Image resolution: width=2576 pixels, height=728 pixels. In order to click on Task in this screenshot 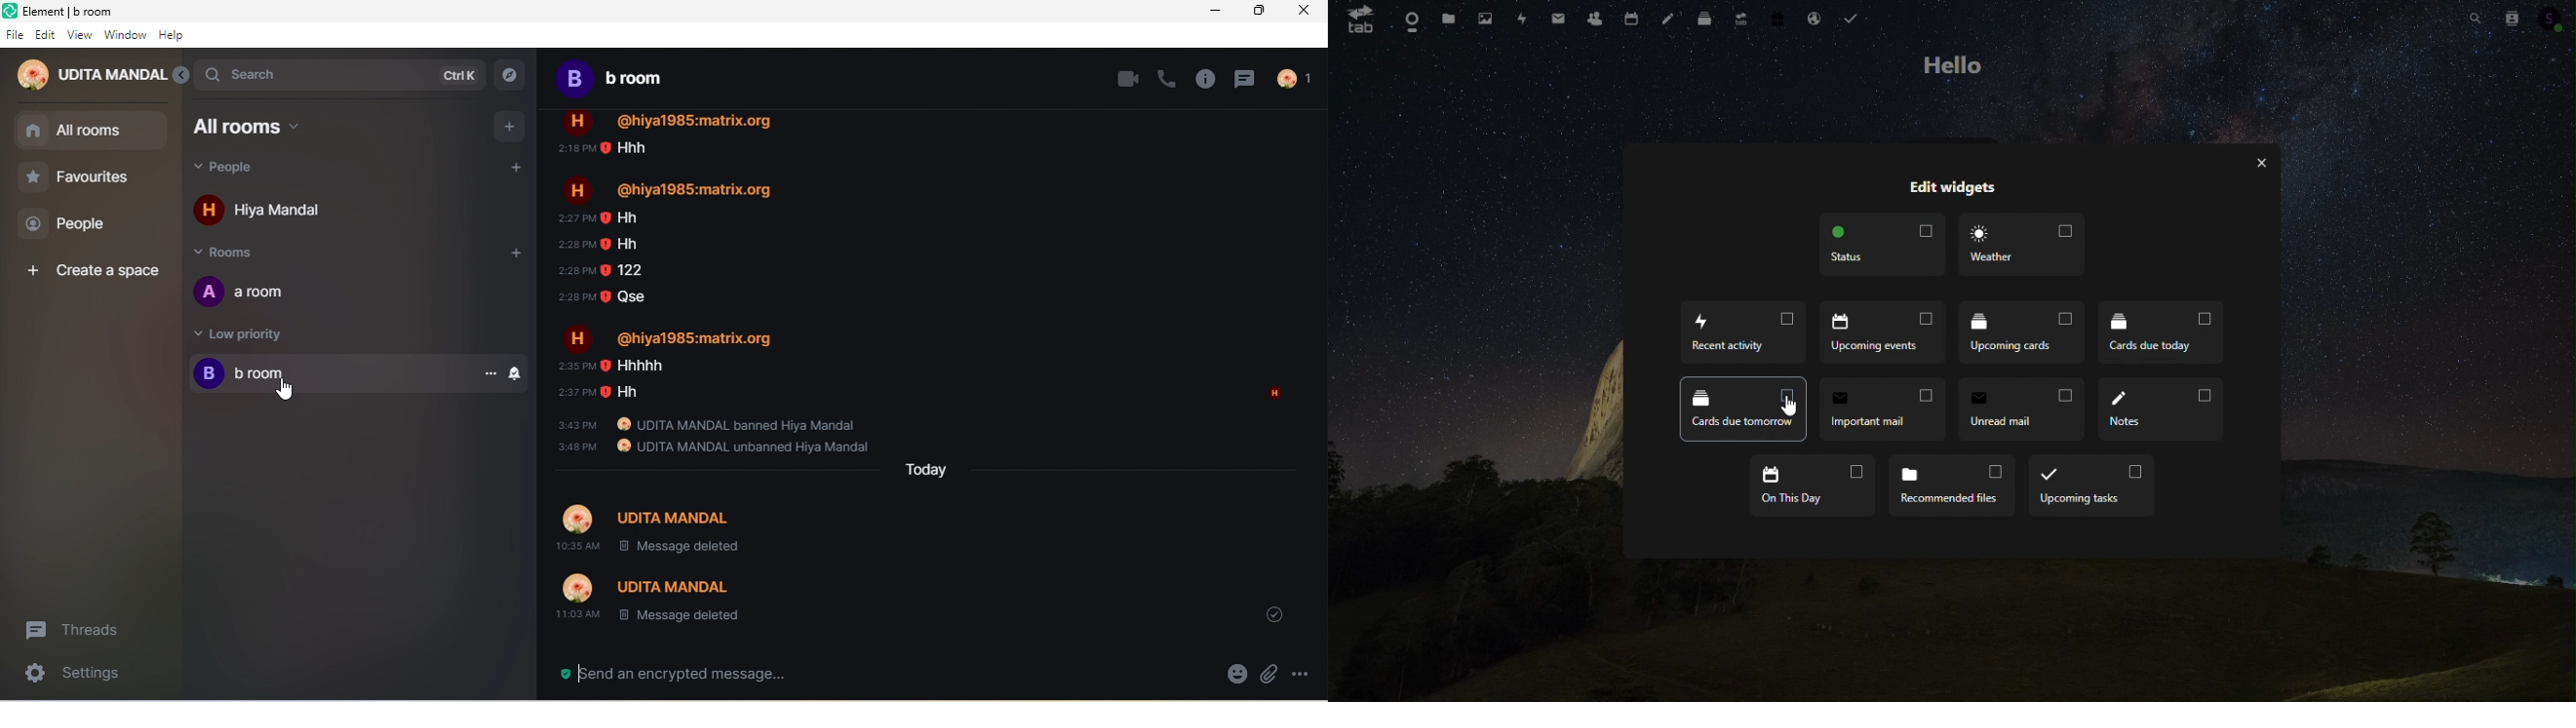, I will do `click(1853, 18)`.